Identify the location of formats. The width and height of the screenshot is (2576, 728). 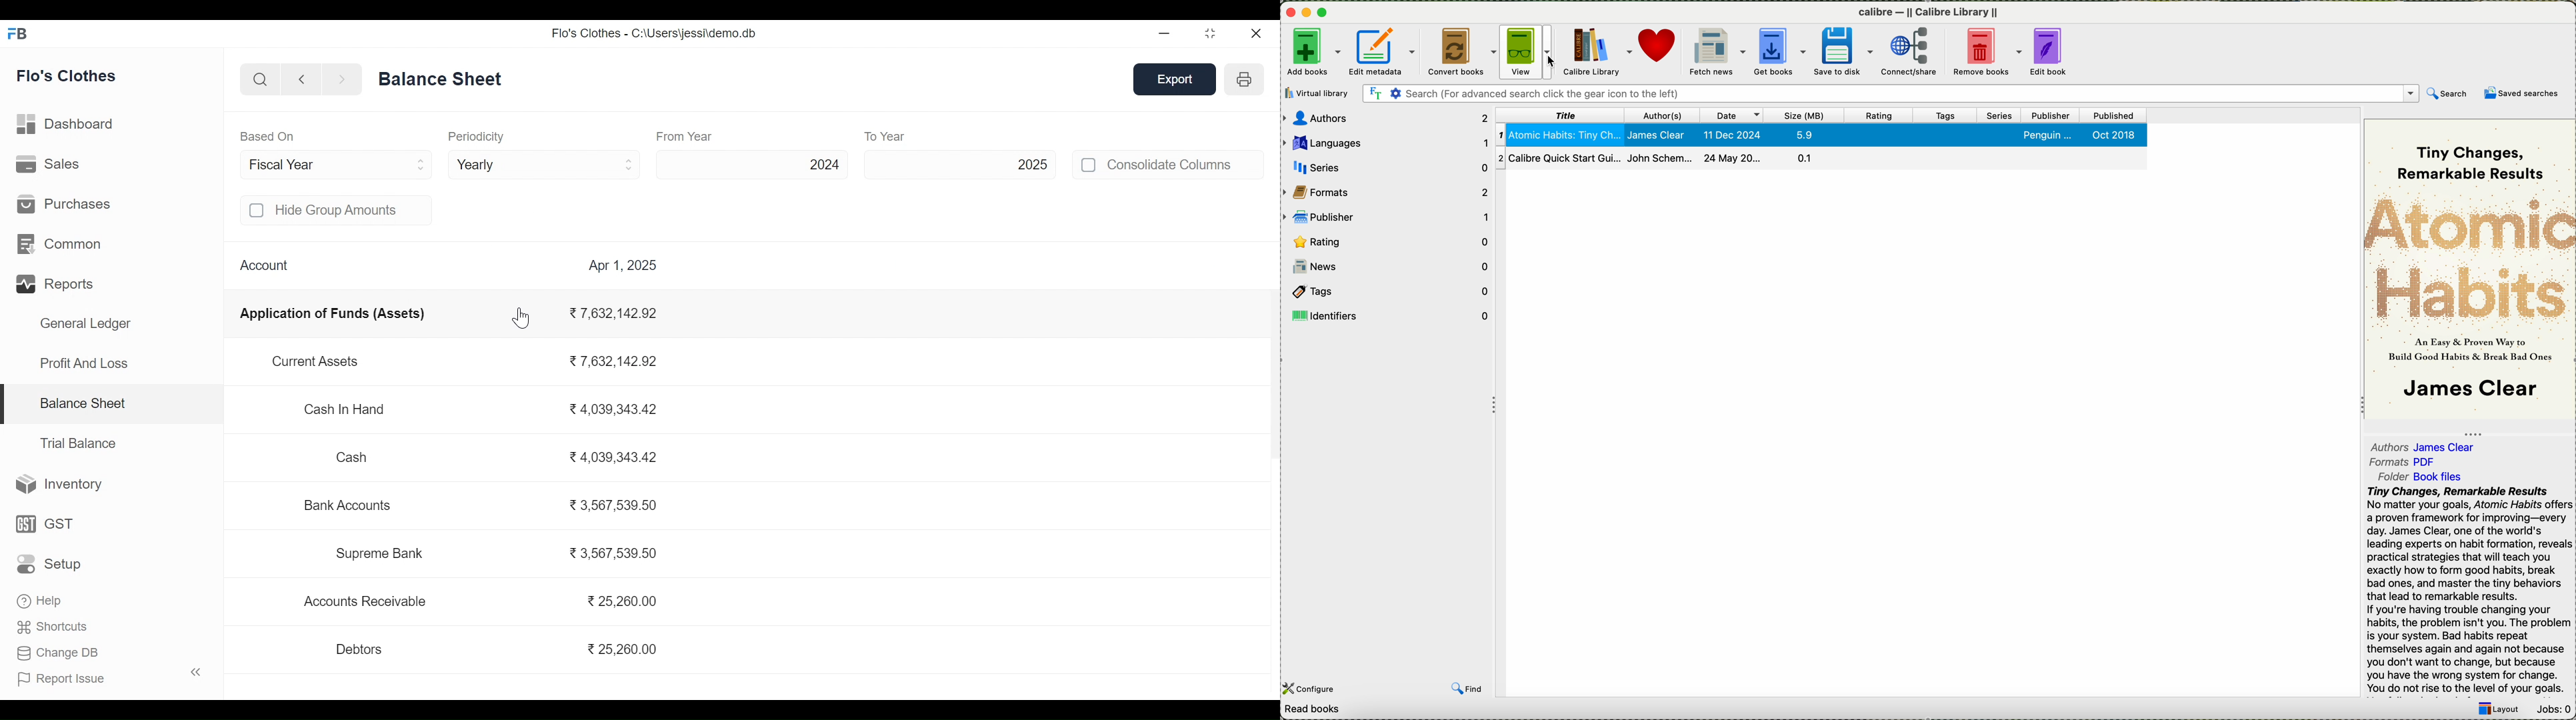
(1387, 190).